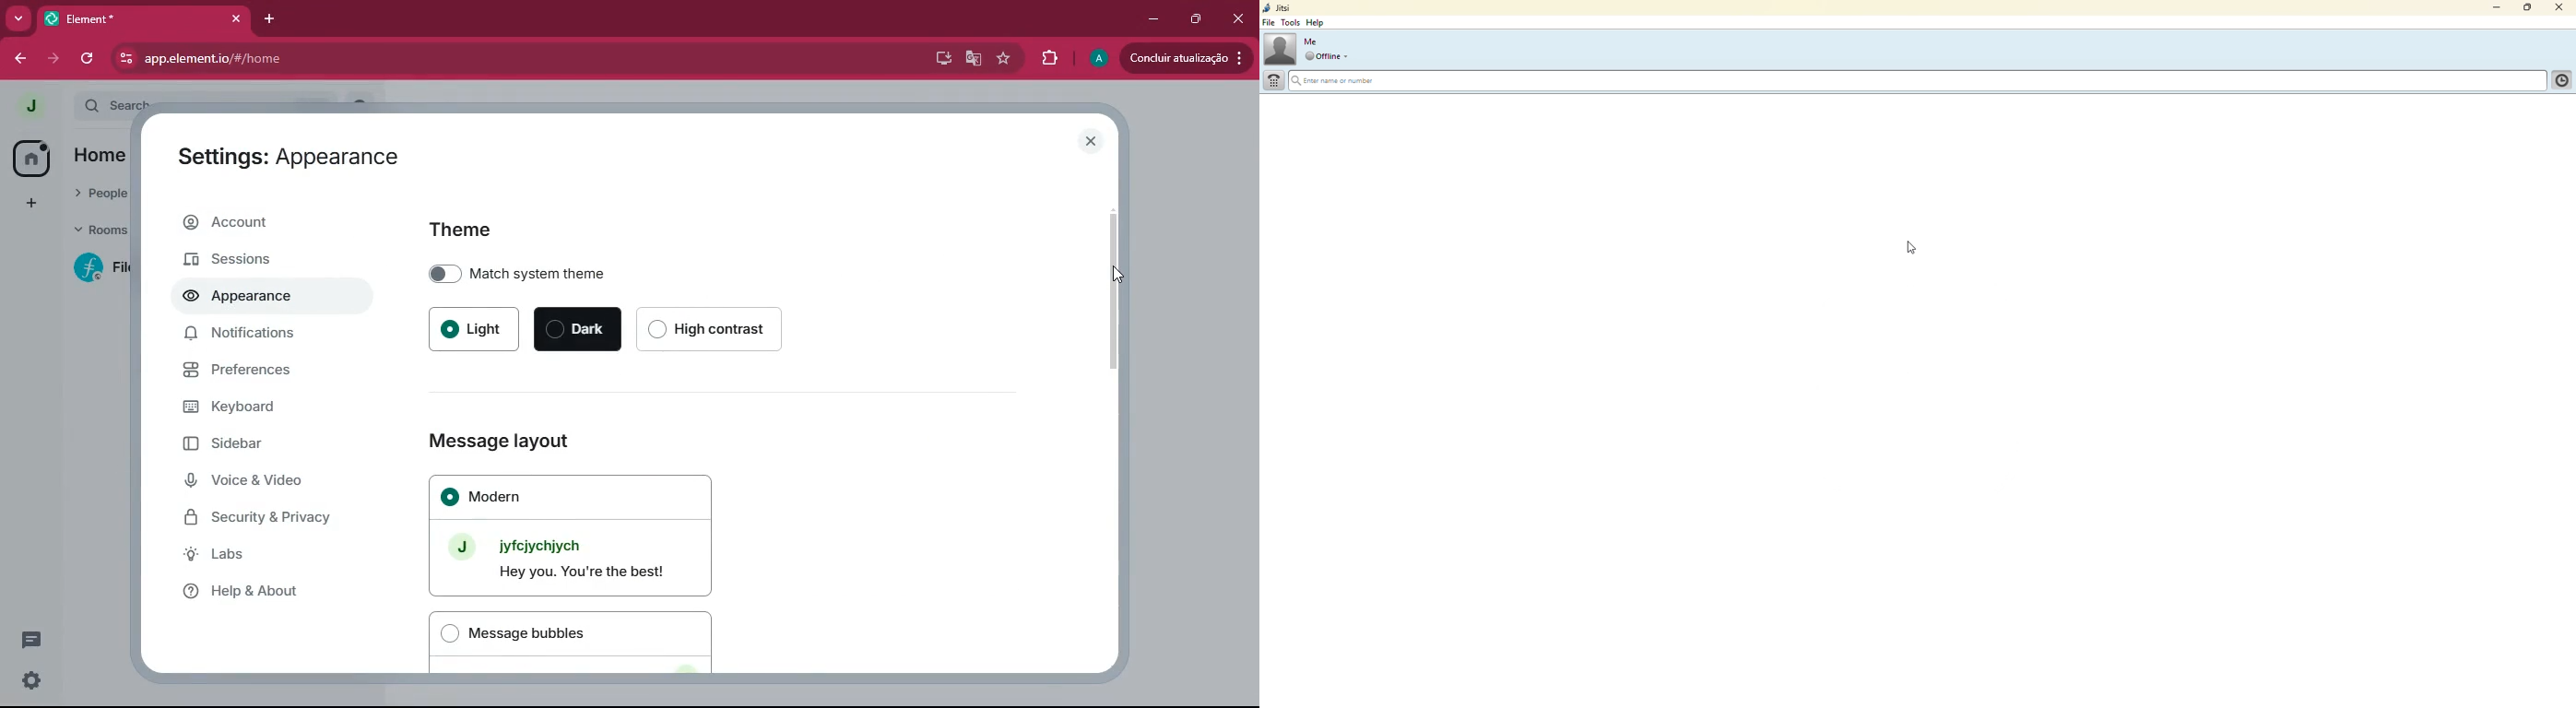 The height and width of the screenshot is (728, 2576). I want to click on jitsi, so click(1279, 8).